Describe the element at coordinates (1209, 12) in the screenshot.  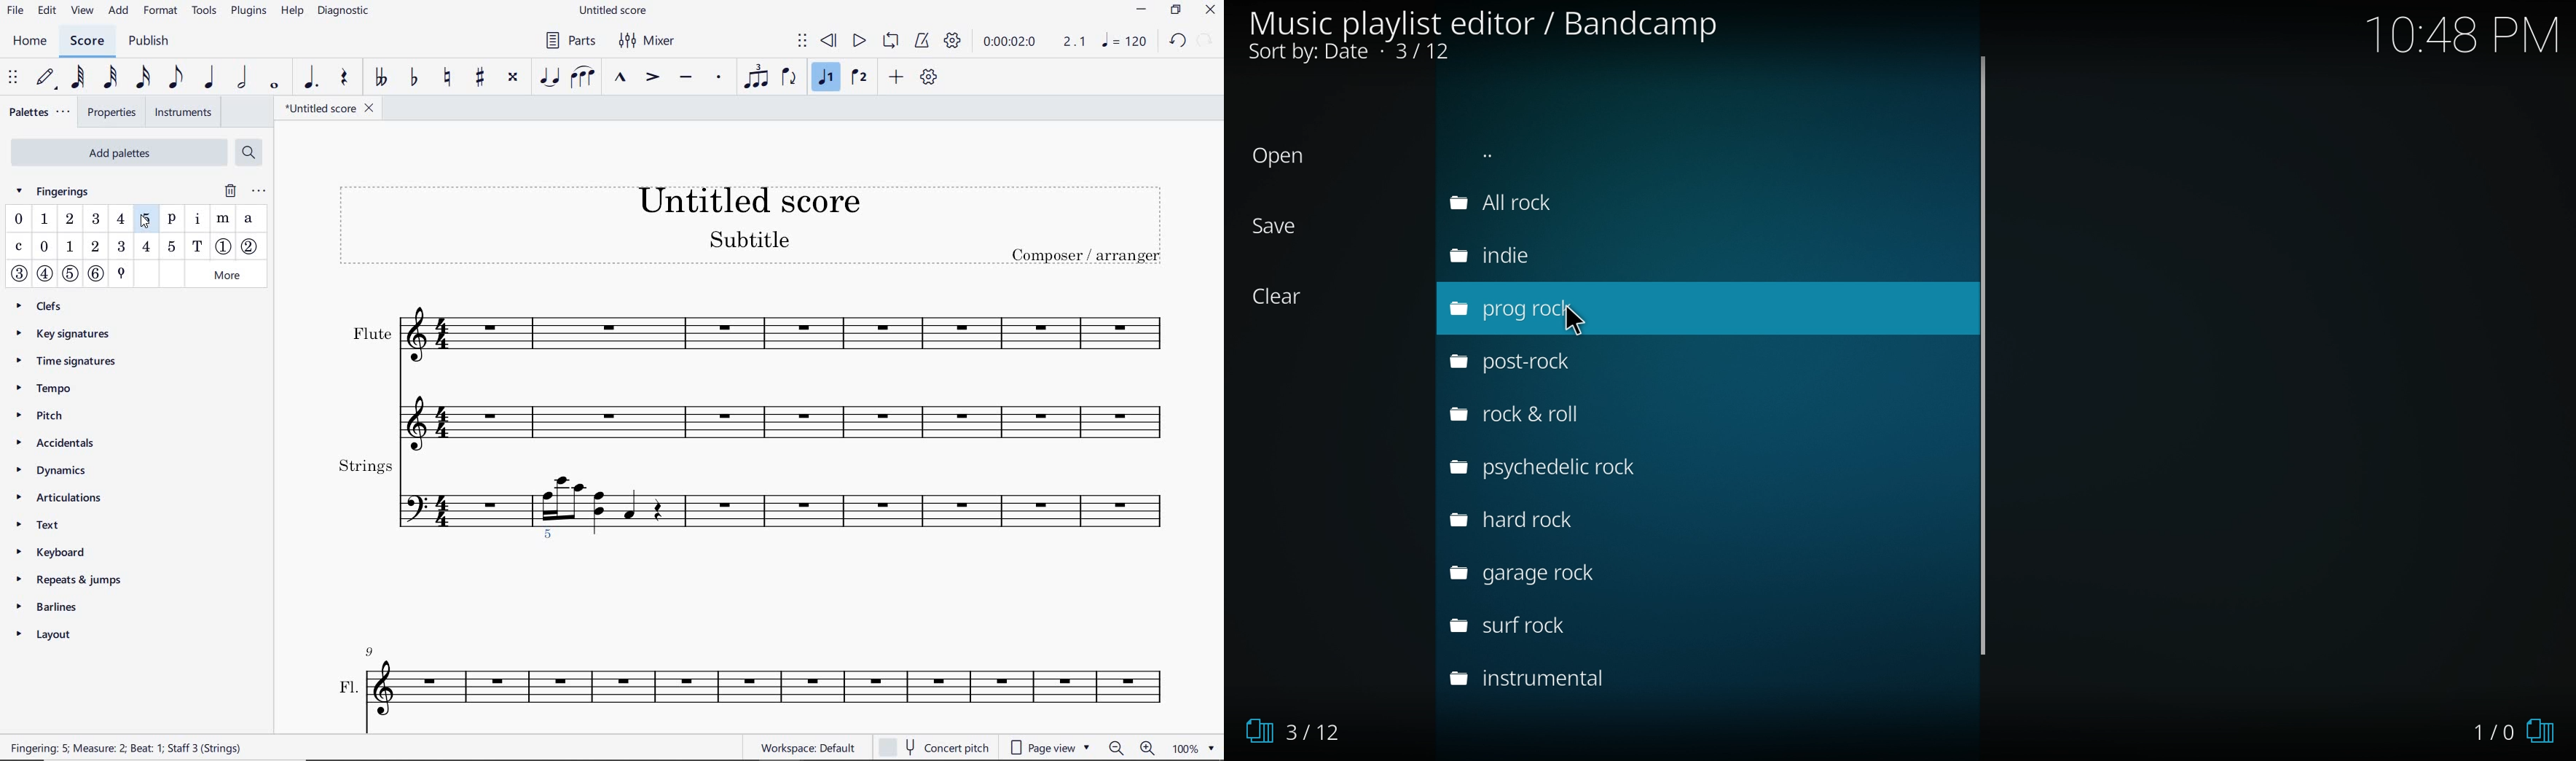
I see `CLOSE` at that location.